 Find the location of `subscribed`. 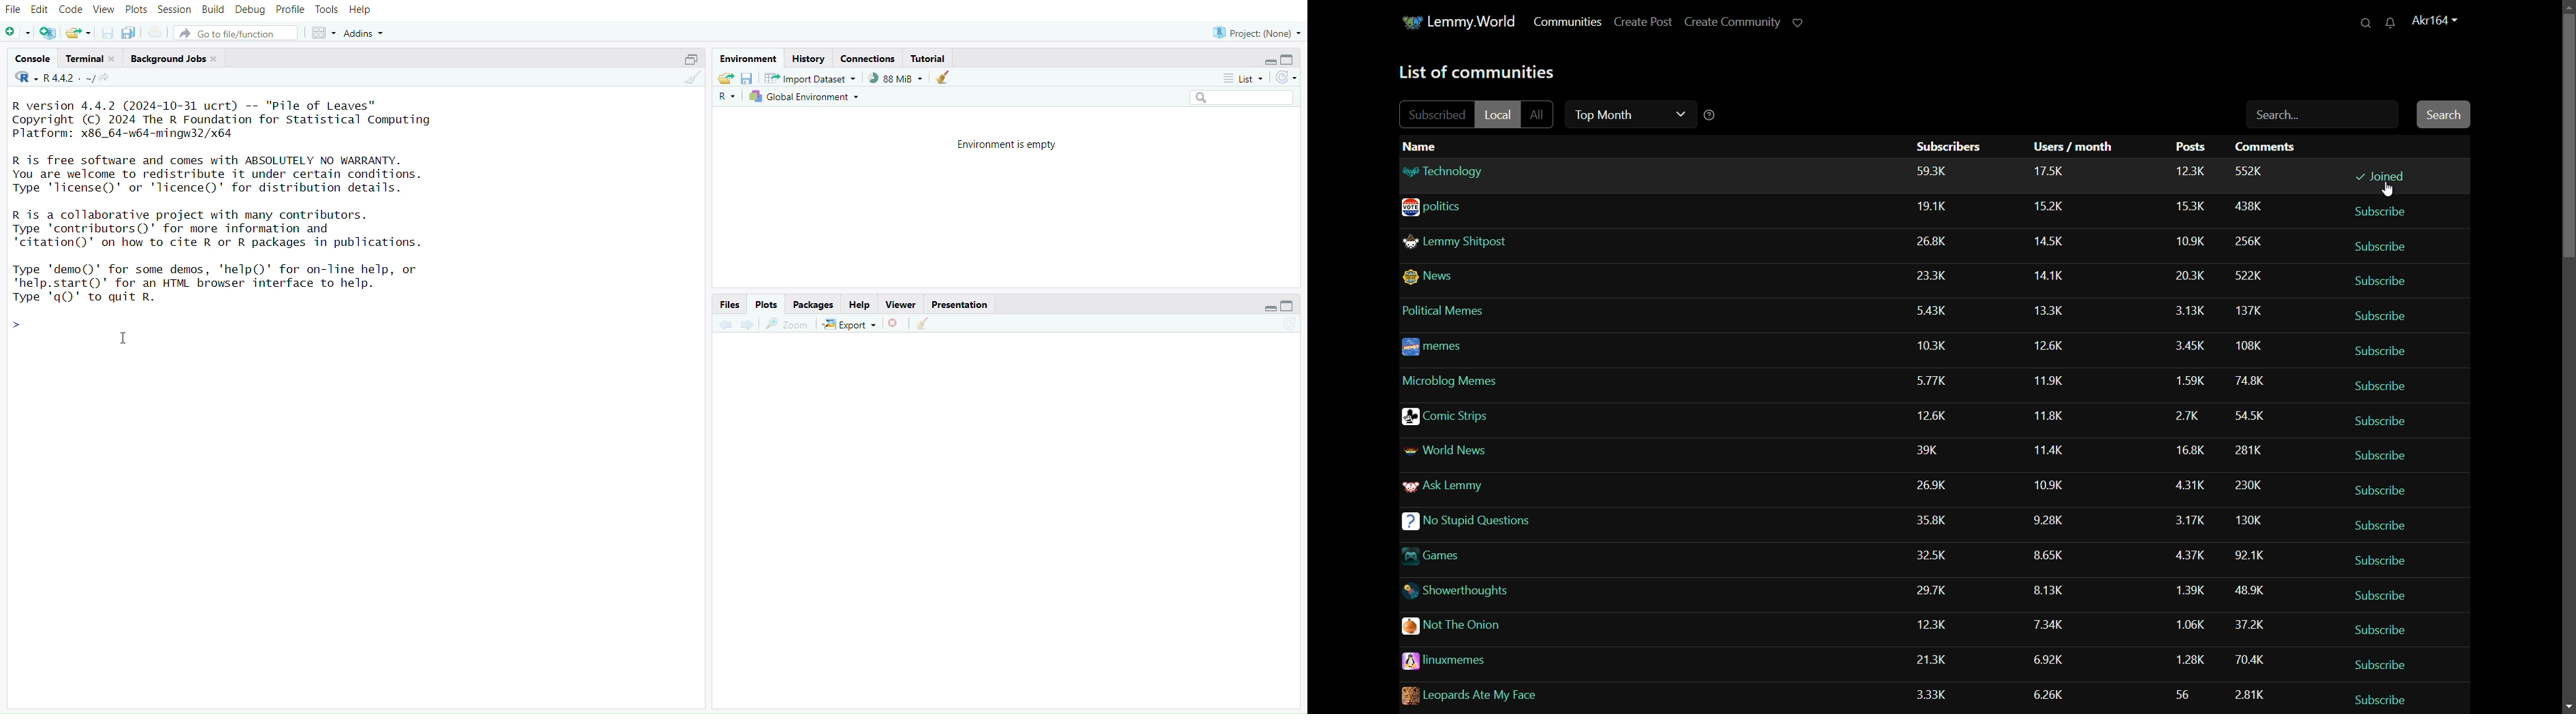

subscribed is located at coordinates (1438, 114).